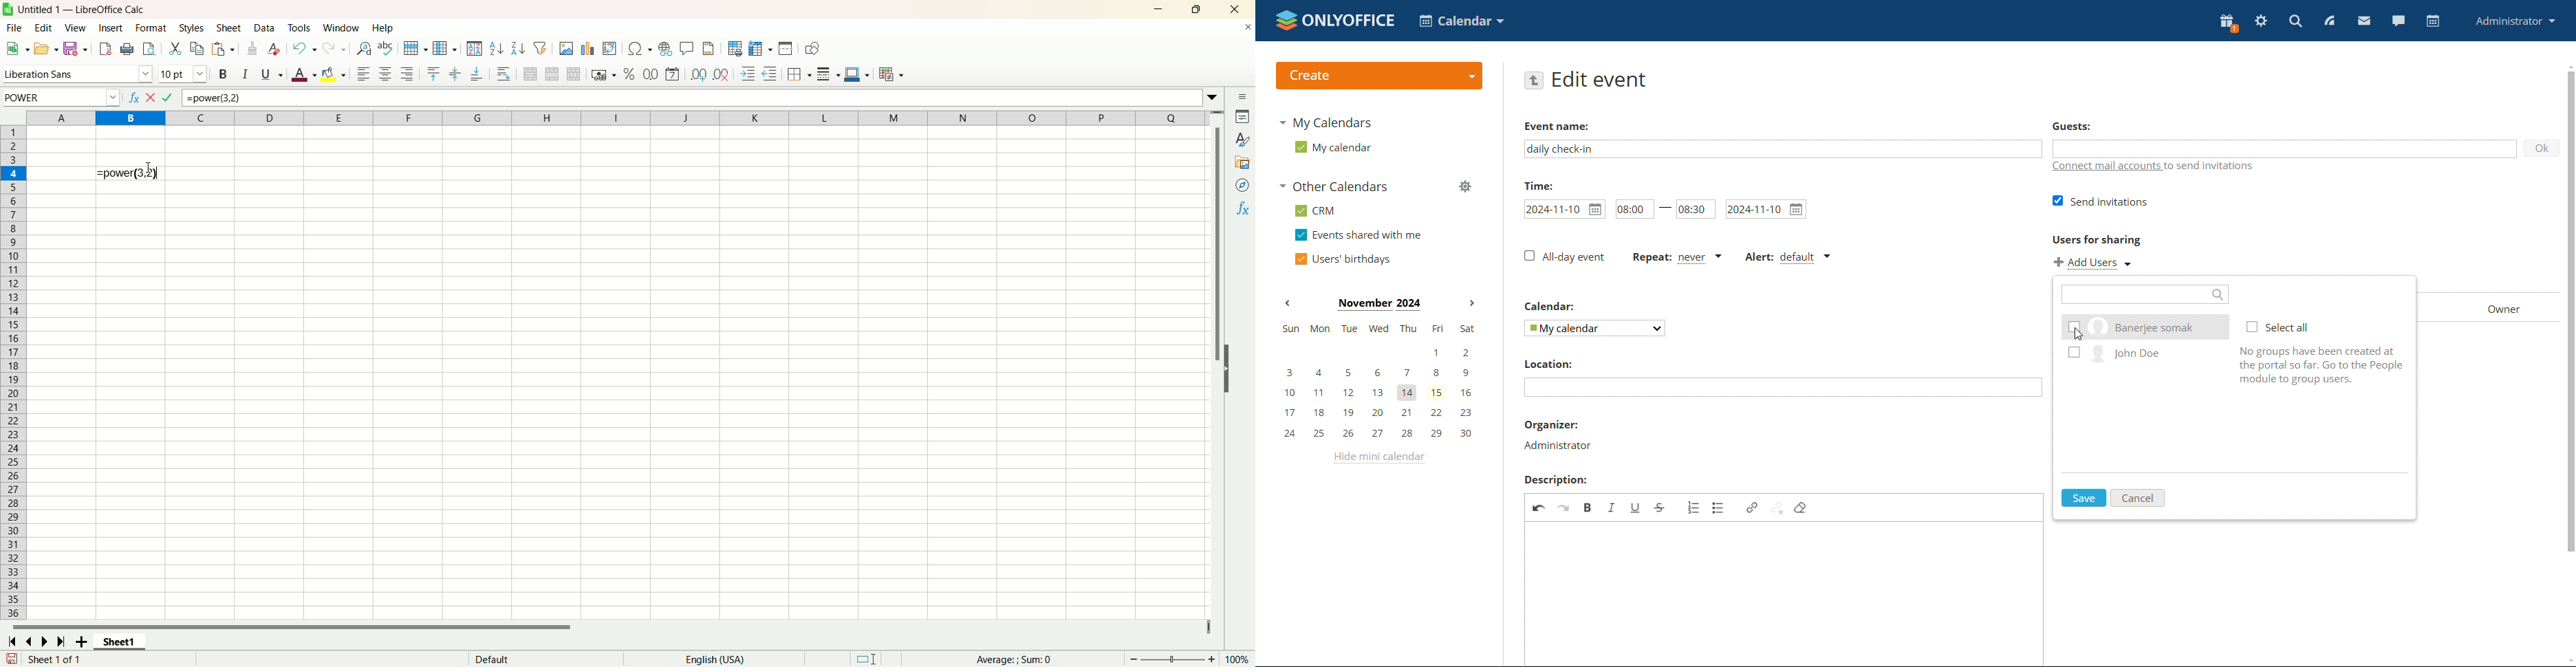 This screenshot has width=2576, height=672. I want to click on font name, so click(77, 75).